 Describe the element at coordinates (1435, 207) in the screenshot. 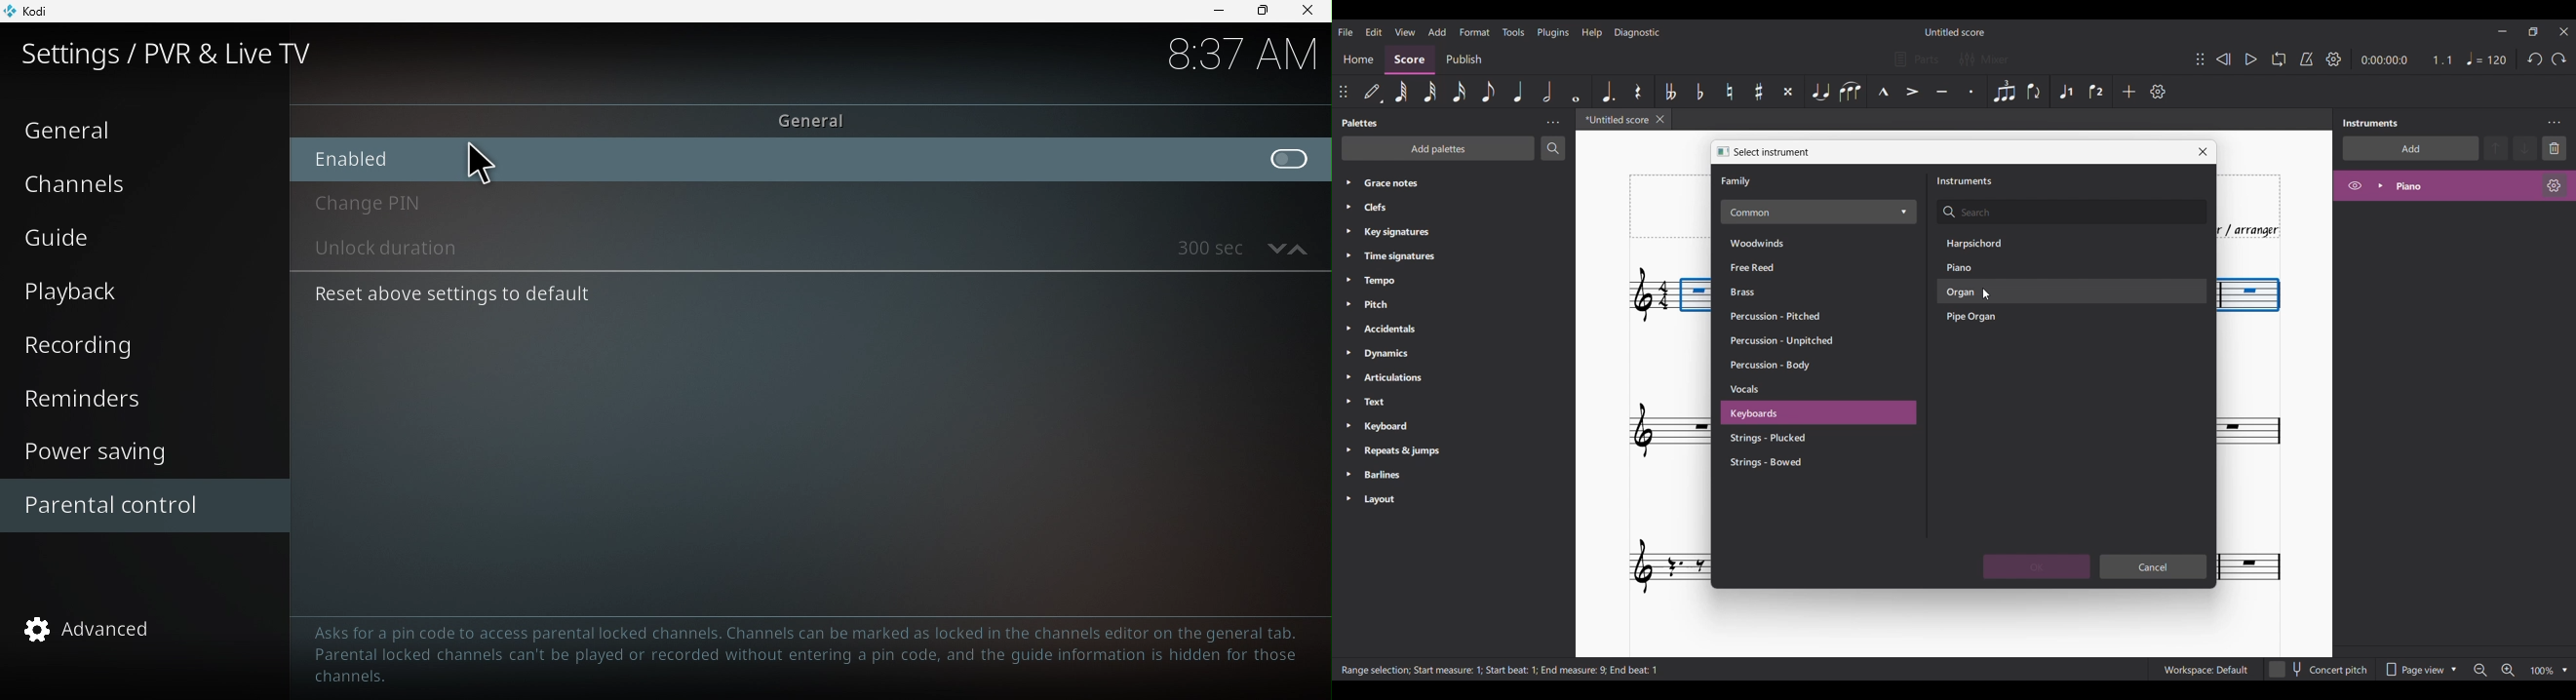

I see `Clefs` at that location.